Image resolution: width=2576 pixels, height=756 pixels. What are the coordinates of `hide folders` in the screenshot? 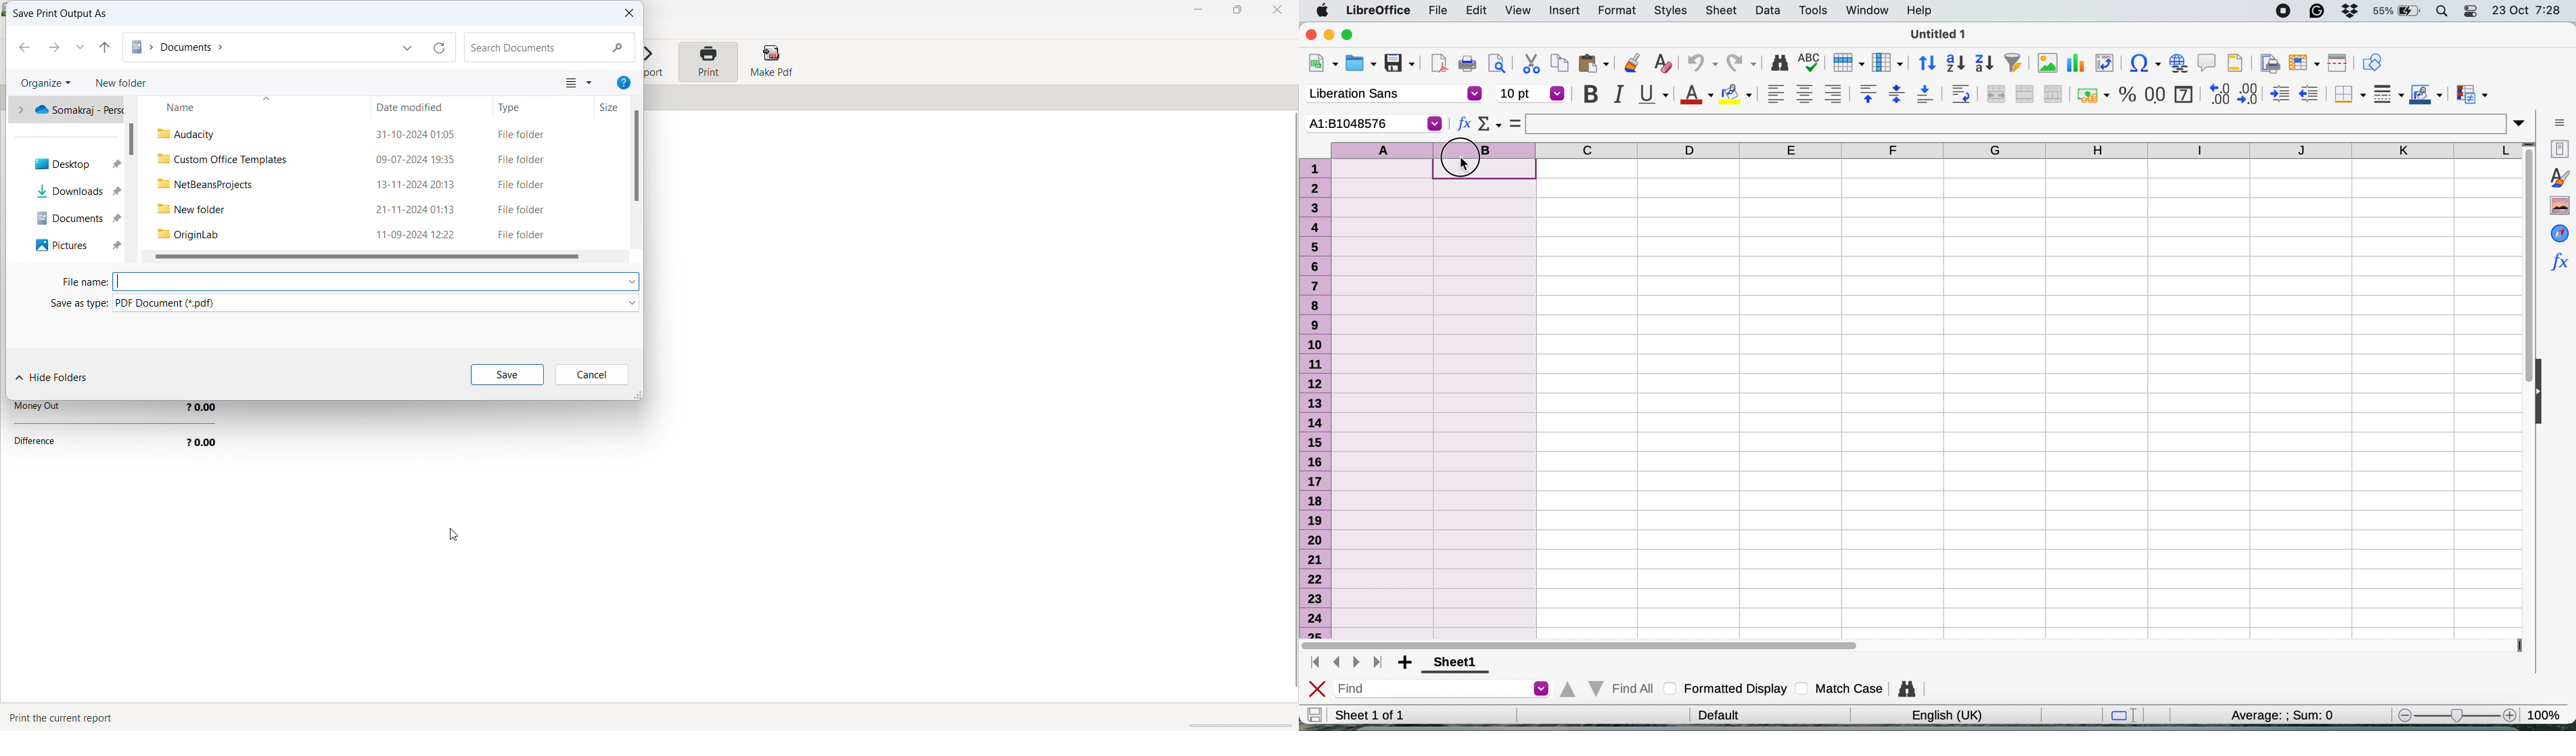 It's located at (53, 378).